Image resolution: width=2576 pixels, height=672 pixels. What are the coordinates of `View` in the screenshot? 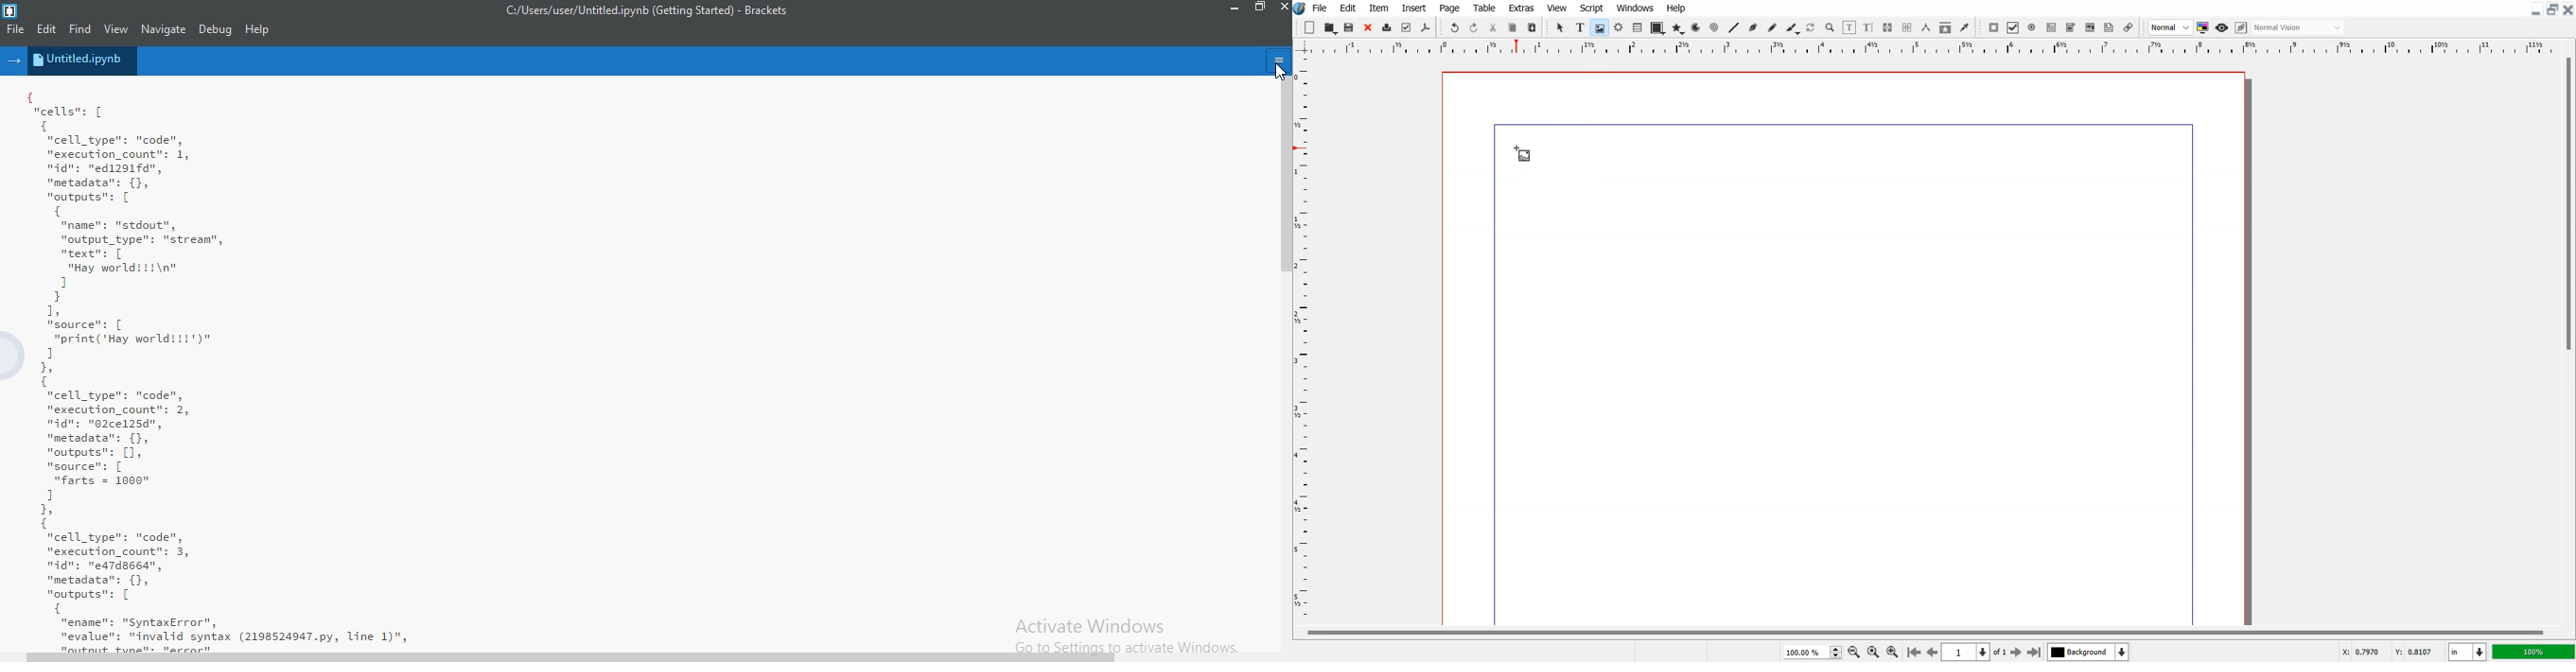 It's located at (117, 28).